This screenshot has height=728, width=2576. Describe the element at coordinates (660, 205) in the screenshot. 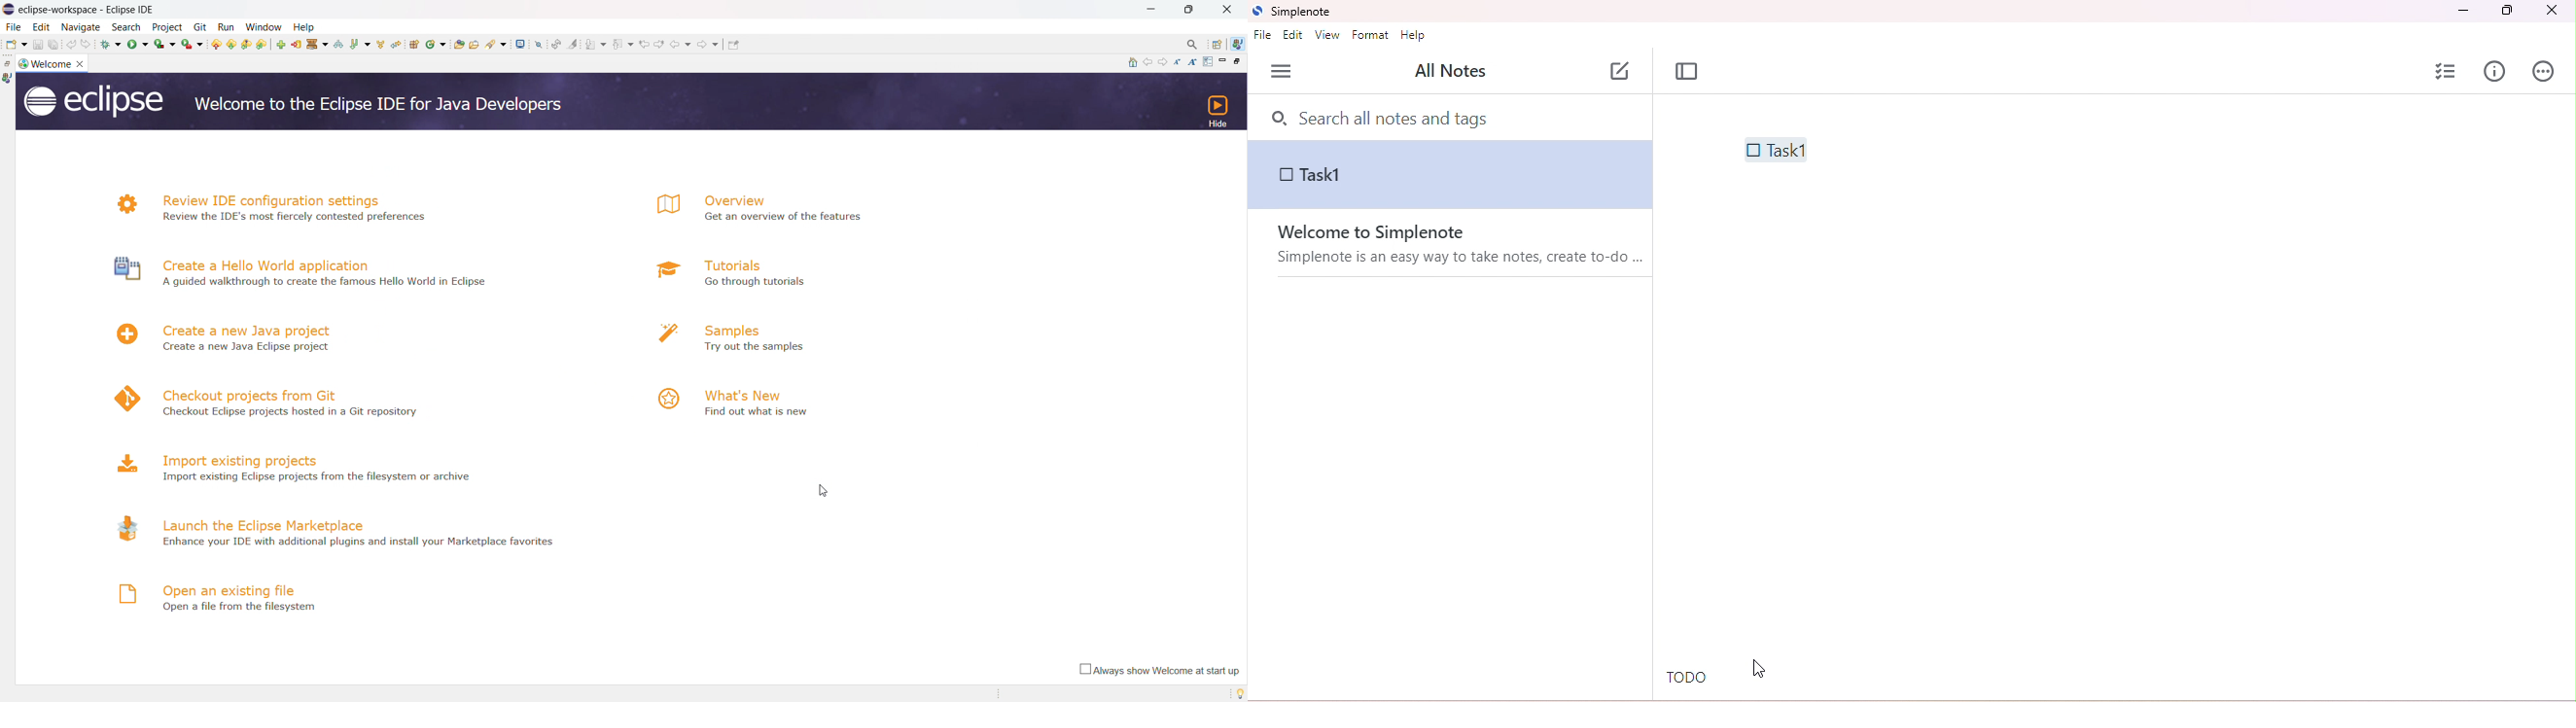

I see `logo` at that location.